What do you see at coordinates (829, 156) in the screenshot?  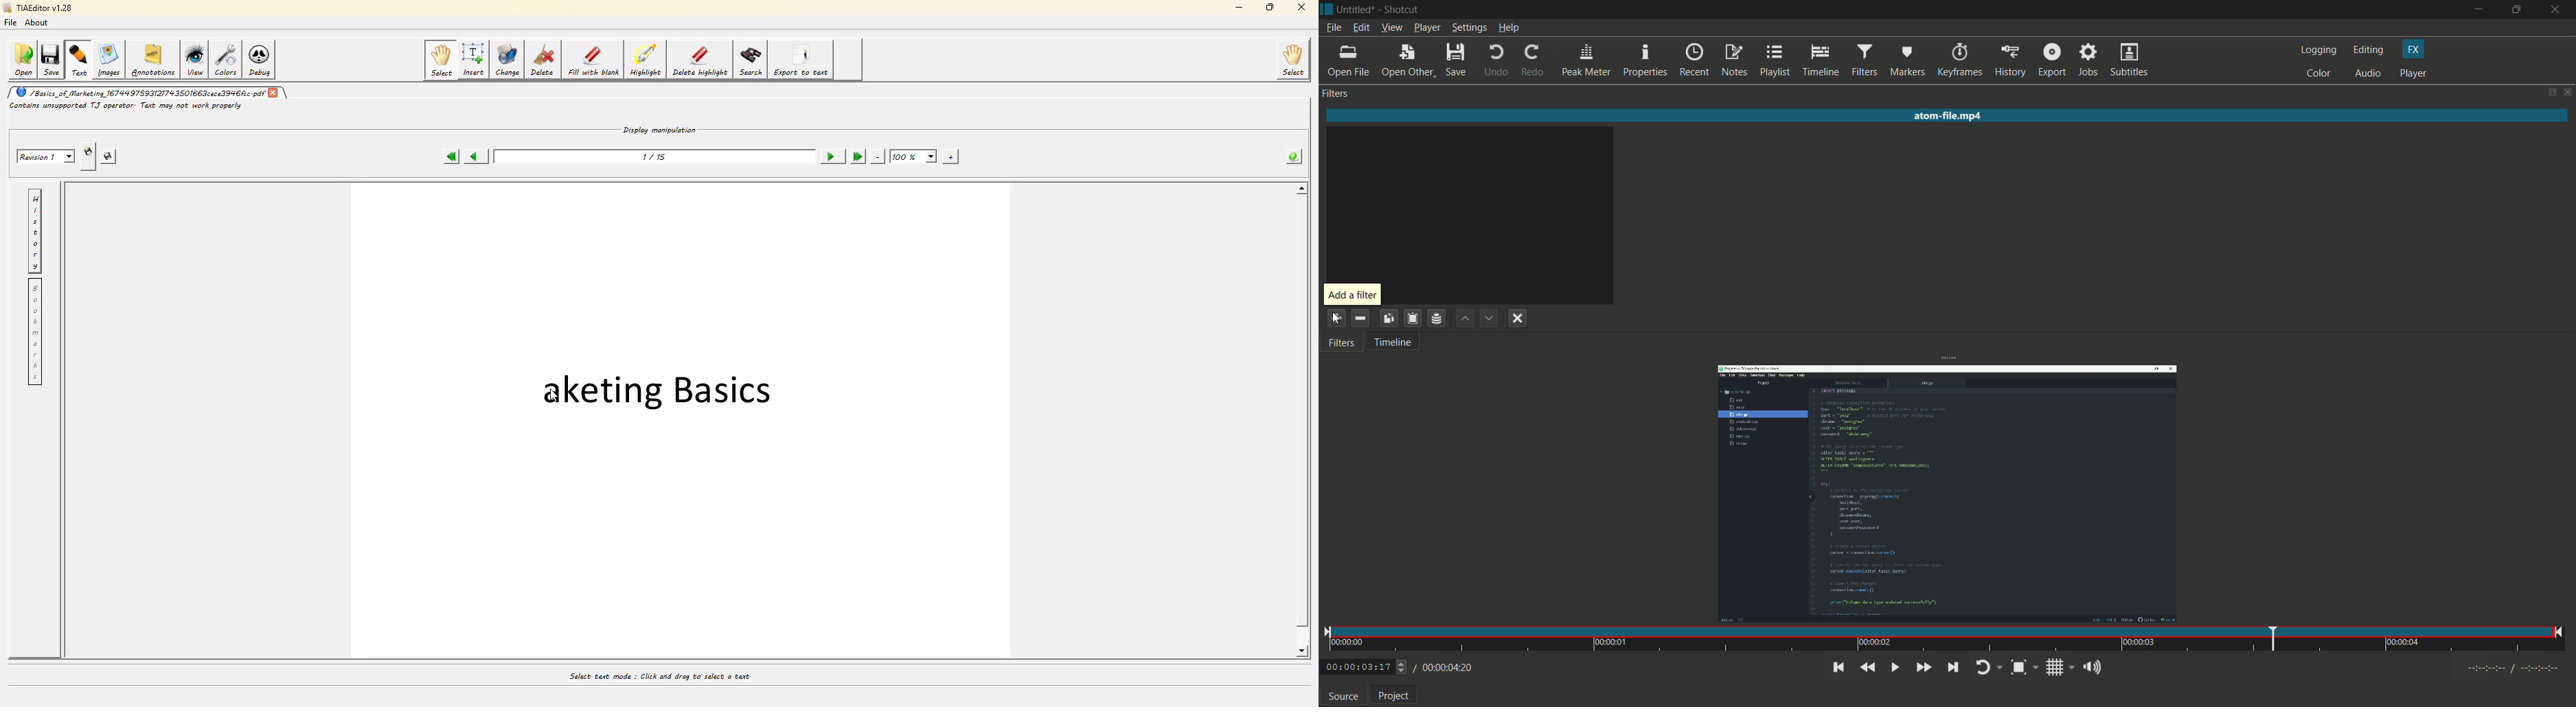 I see `next page` at bounding box center [829, 156].